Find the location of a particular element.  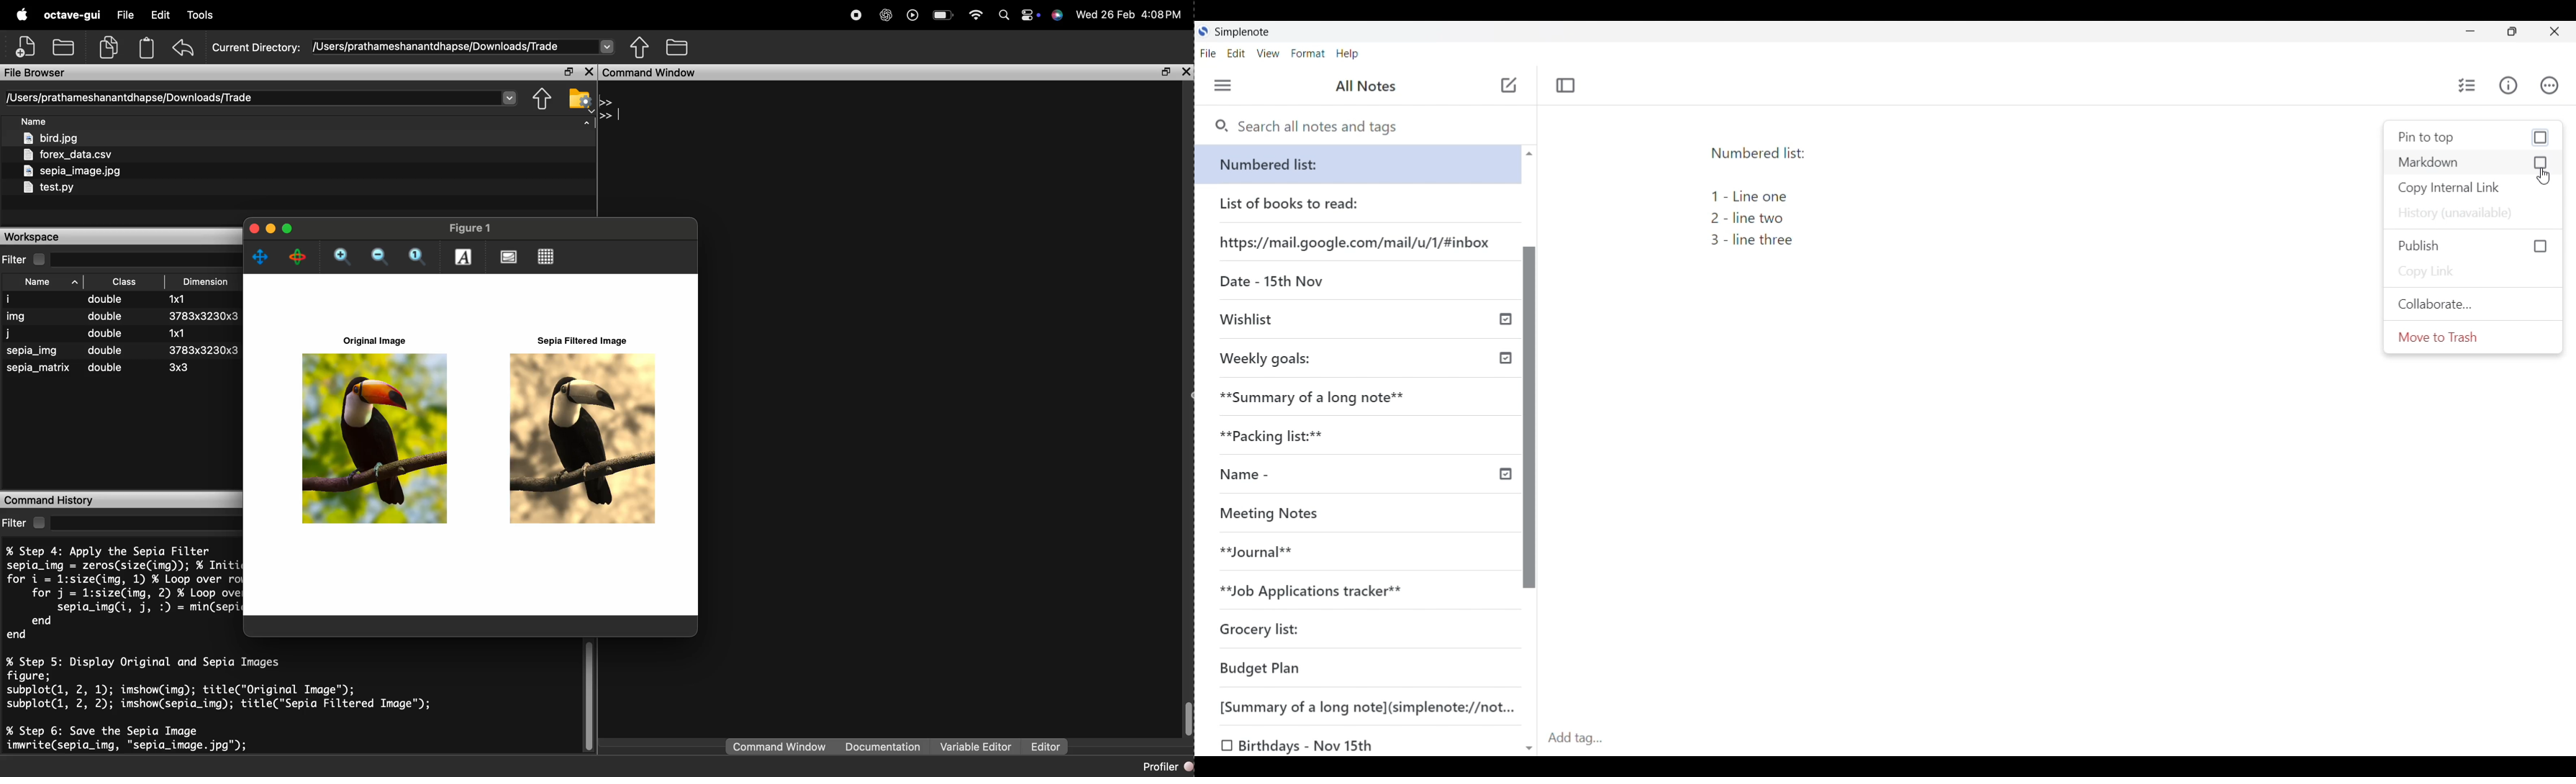

Help menu is located at coordinates (1347, 55).